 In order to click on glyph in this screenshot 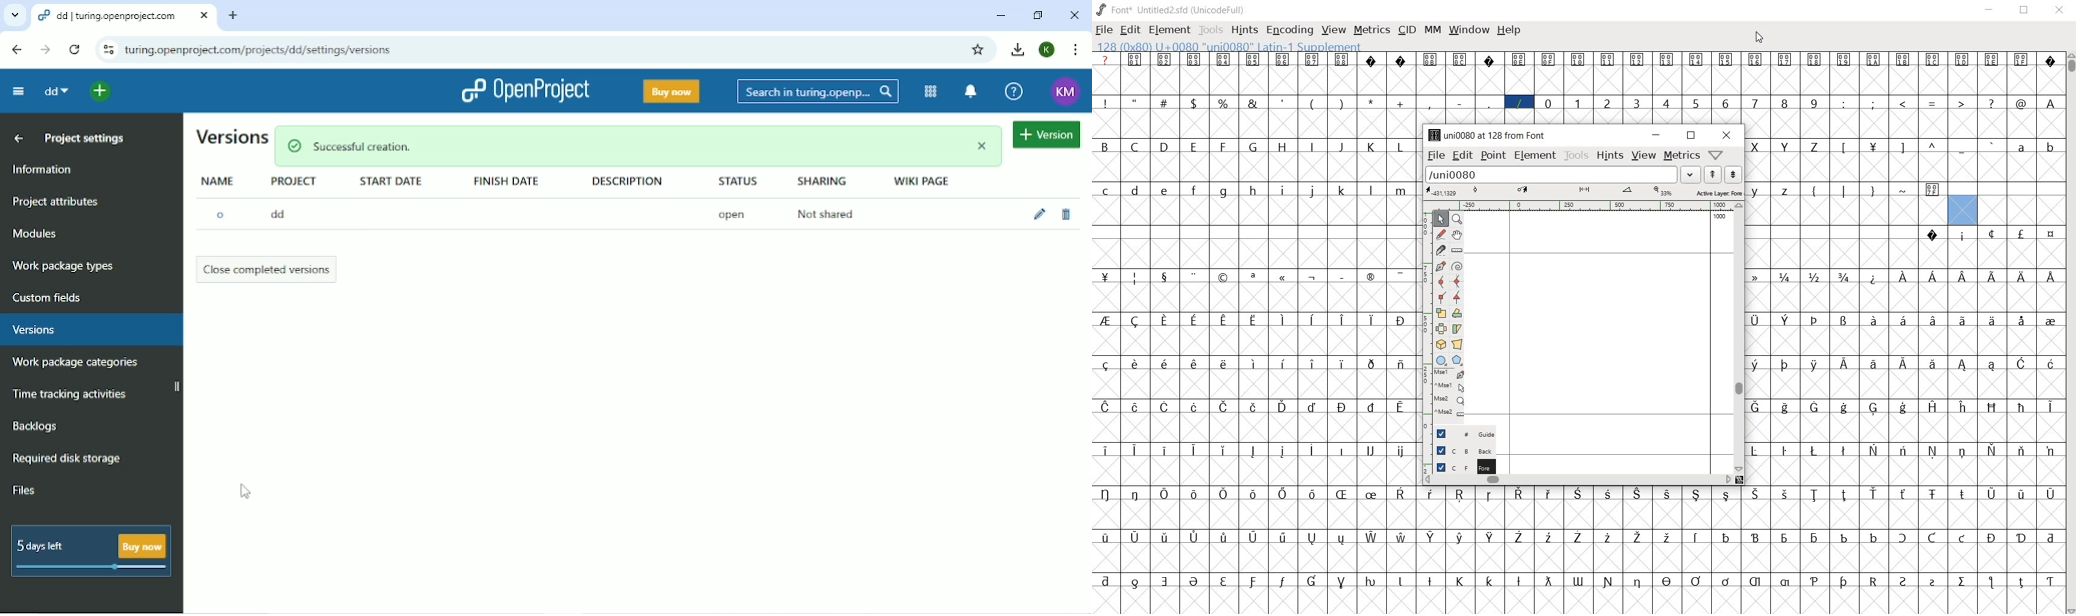, I will do `click(1636, 103)`.